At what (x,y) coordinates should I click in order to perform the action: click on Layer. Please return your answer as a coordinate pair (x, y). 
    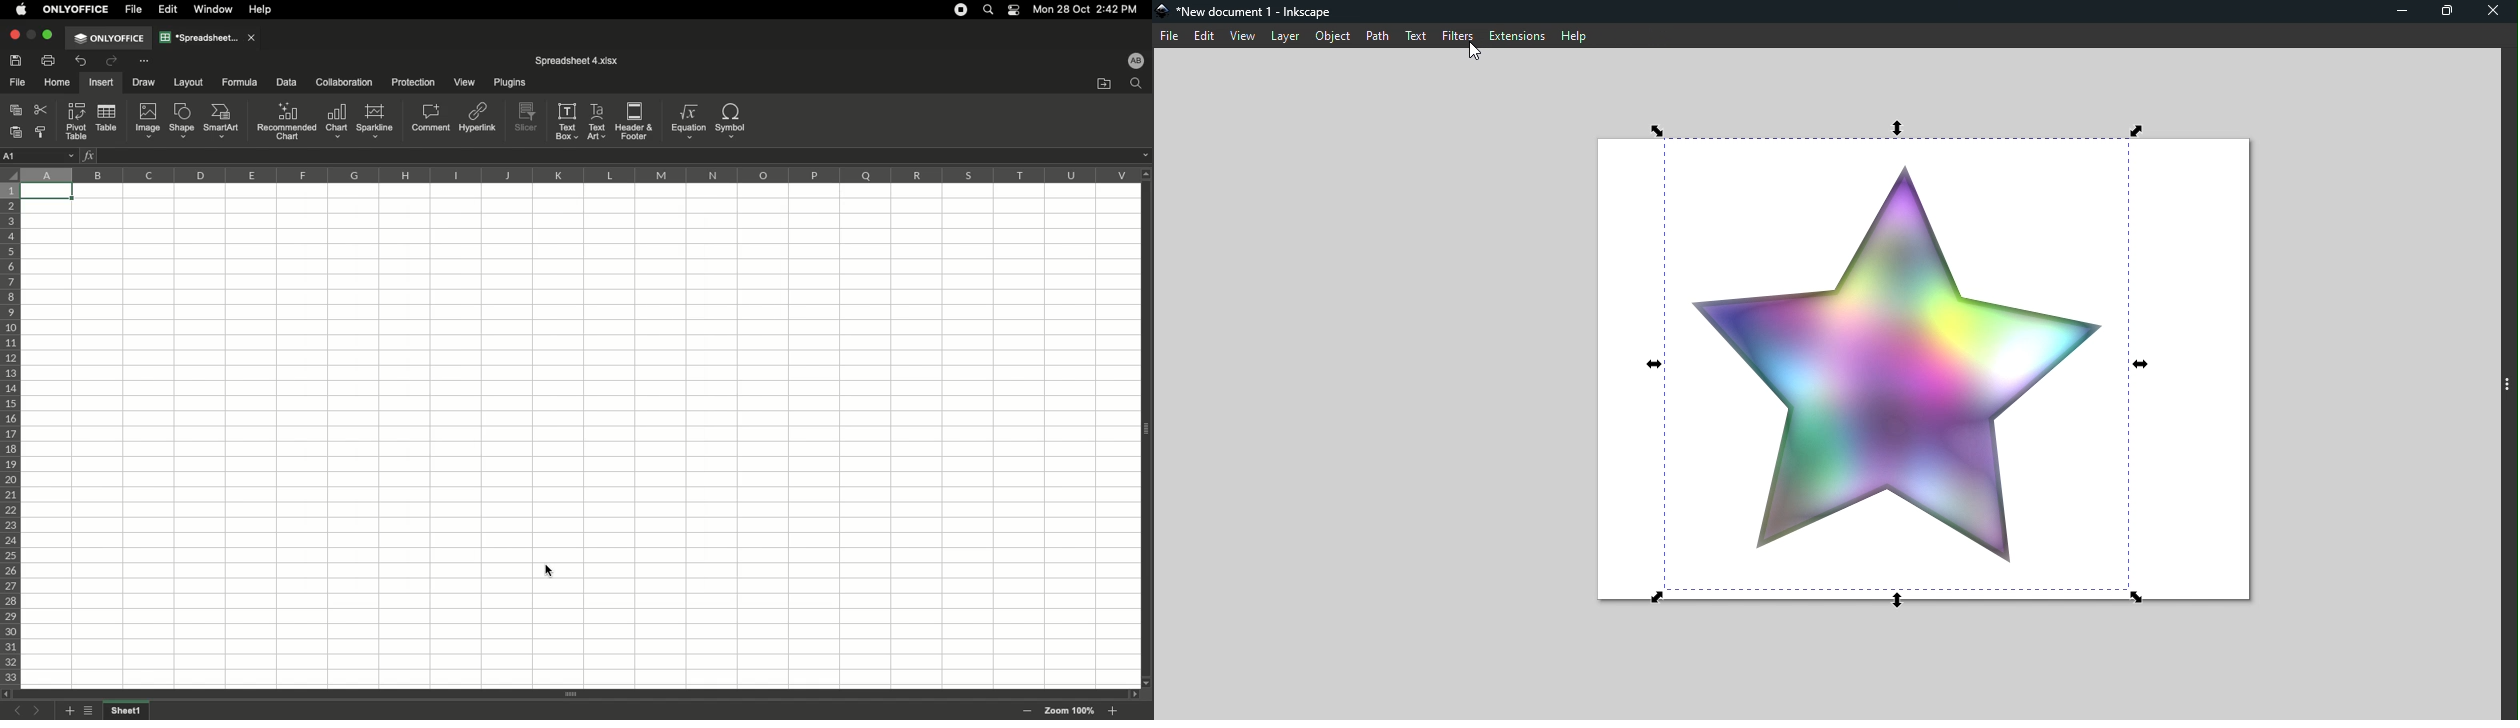
    Looking at the image, I should click on (1286, 36).